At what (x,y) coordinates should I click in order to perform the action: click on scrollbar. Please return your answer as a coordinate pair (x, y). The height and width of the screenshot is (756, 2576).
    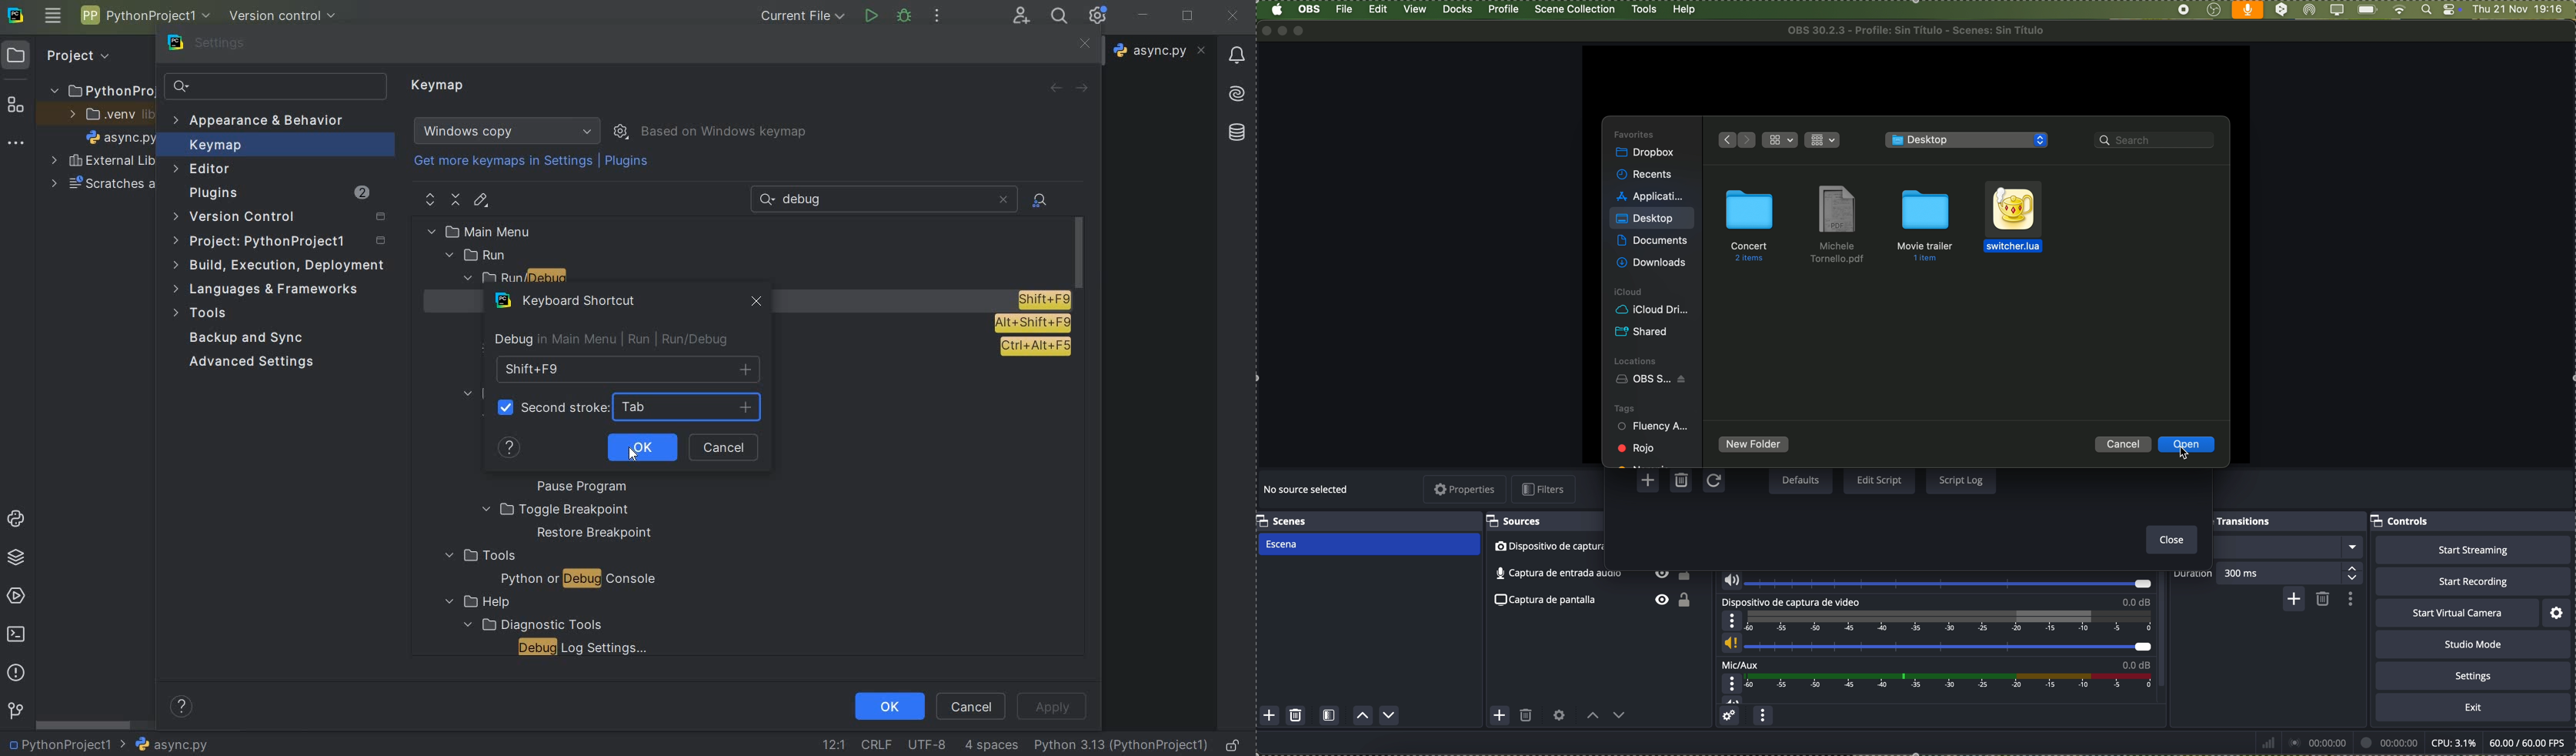
    Looking at the image, I should click on (85, 725).